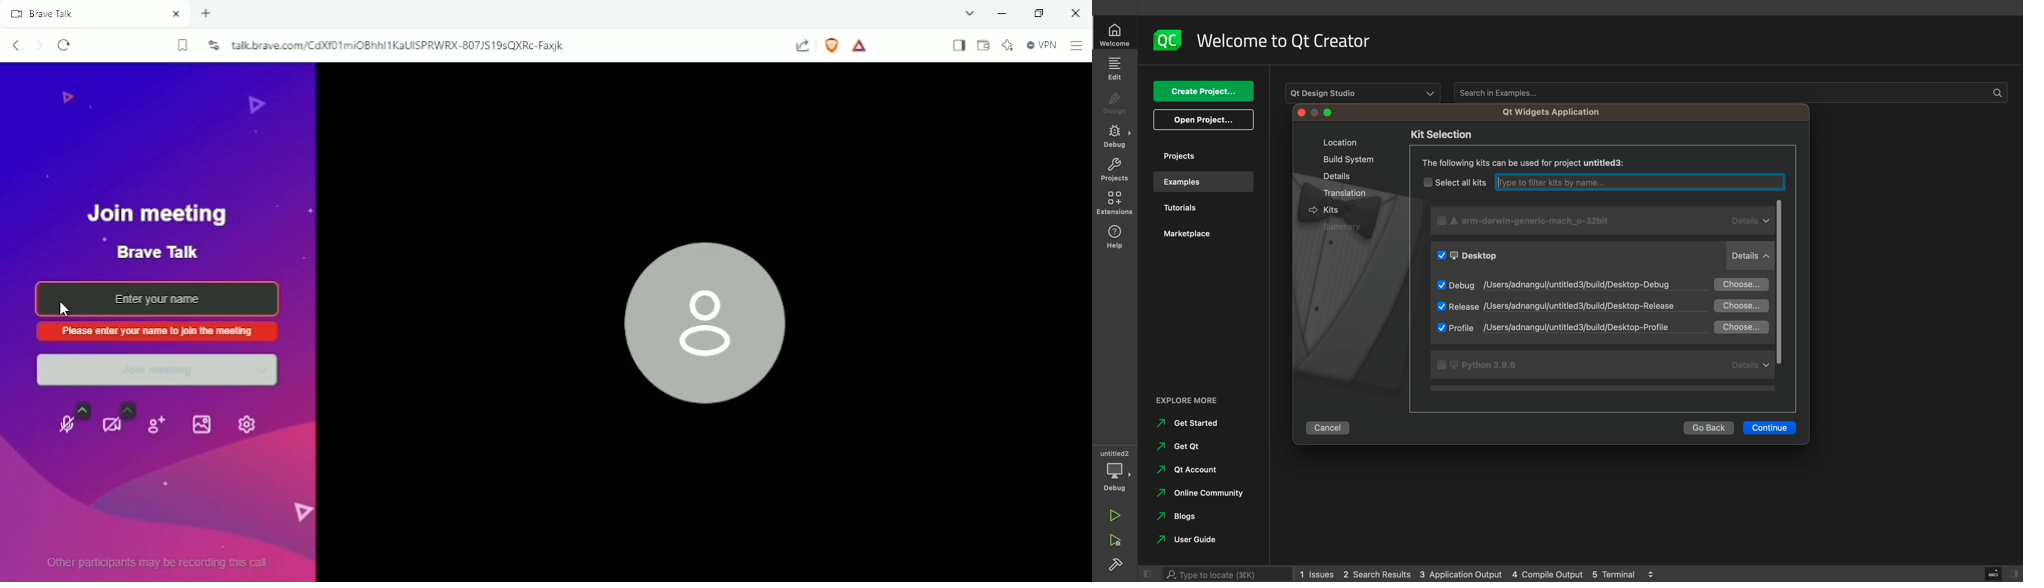 This screenshot has width=2044, height=588. What do you see at coordinates (1363, 92) in the screenshot?
I see `Qt Design` at bounding box center [1363, 92].